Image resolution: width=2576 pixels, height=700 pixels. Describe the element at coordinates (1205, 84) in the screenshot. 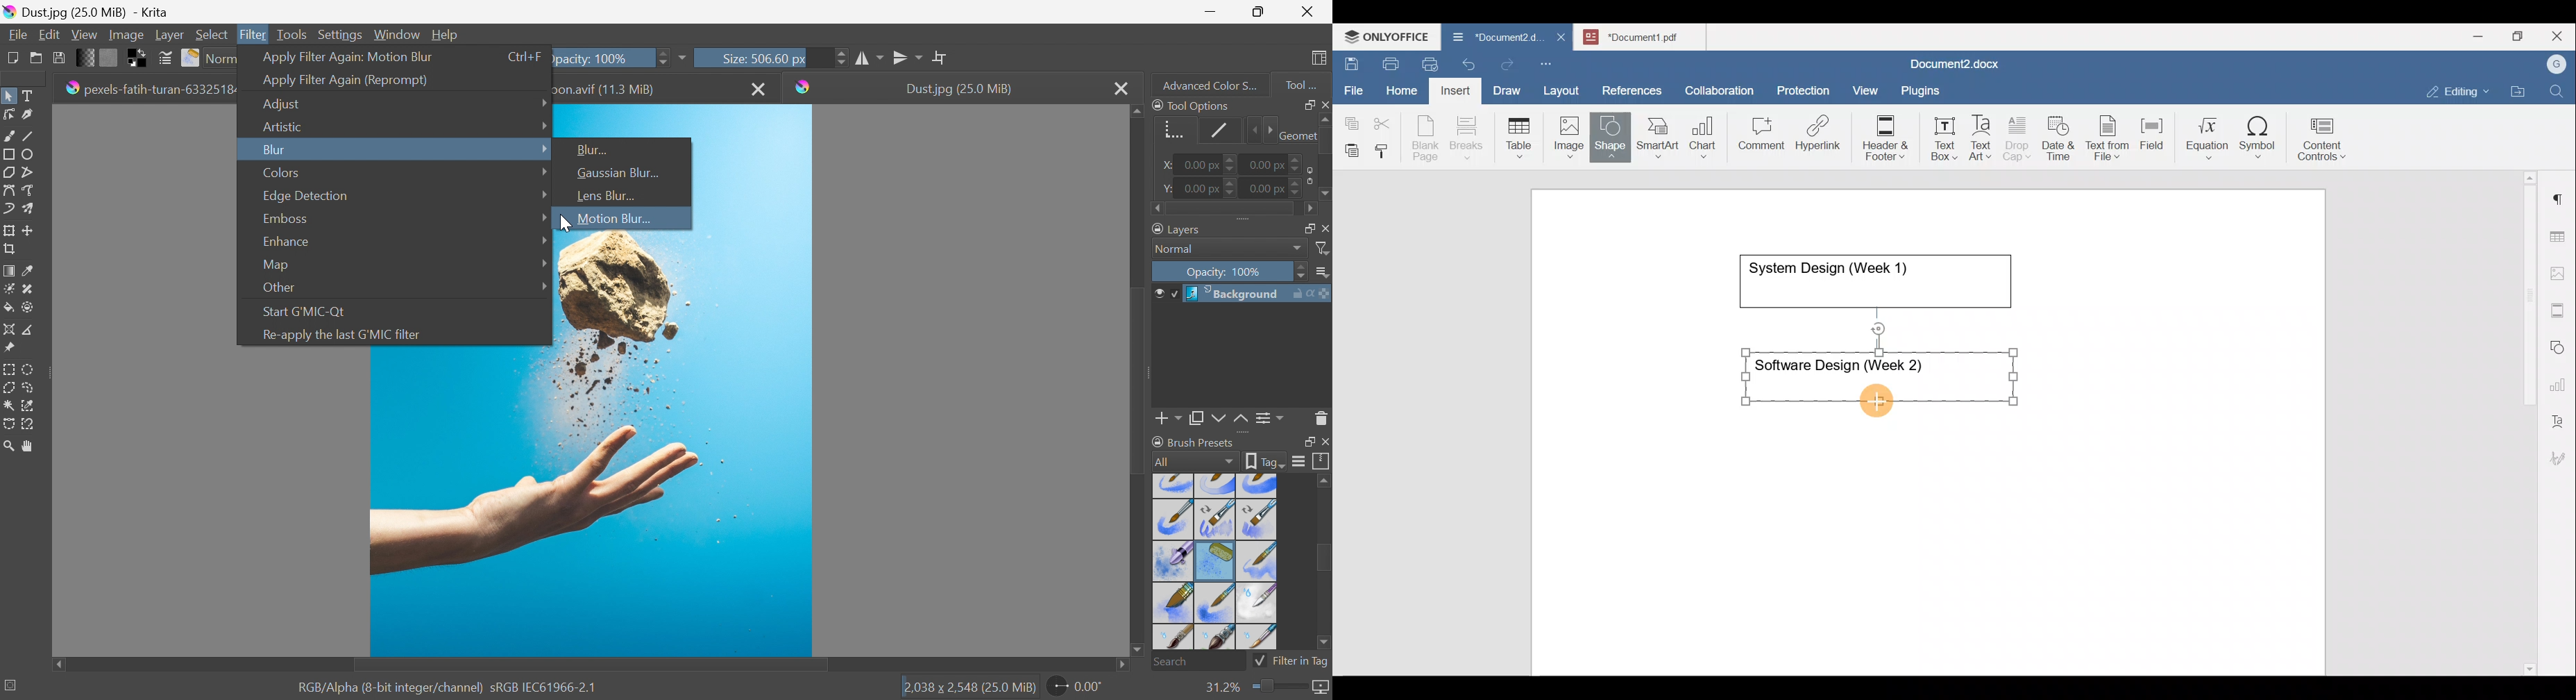

I see `Advanced color s...` at that location.